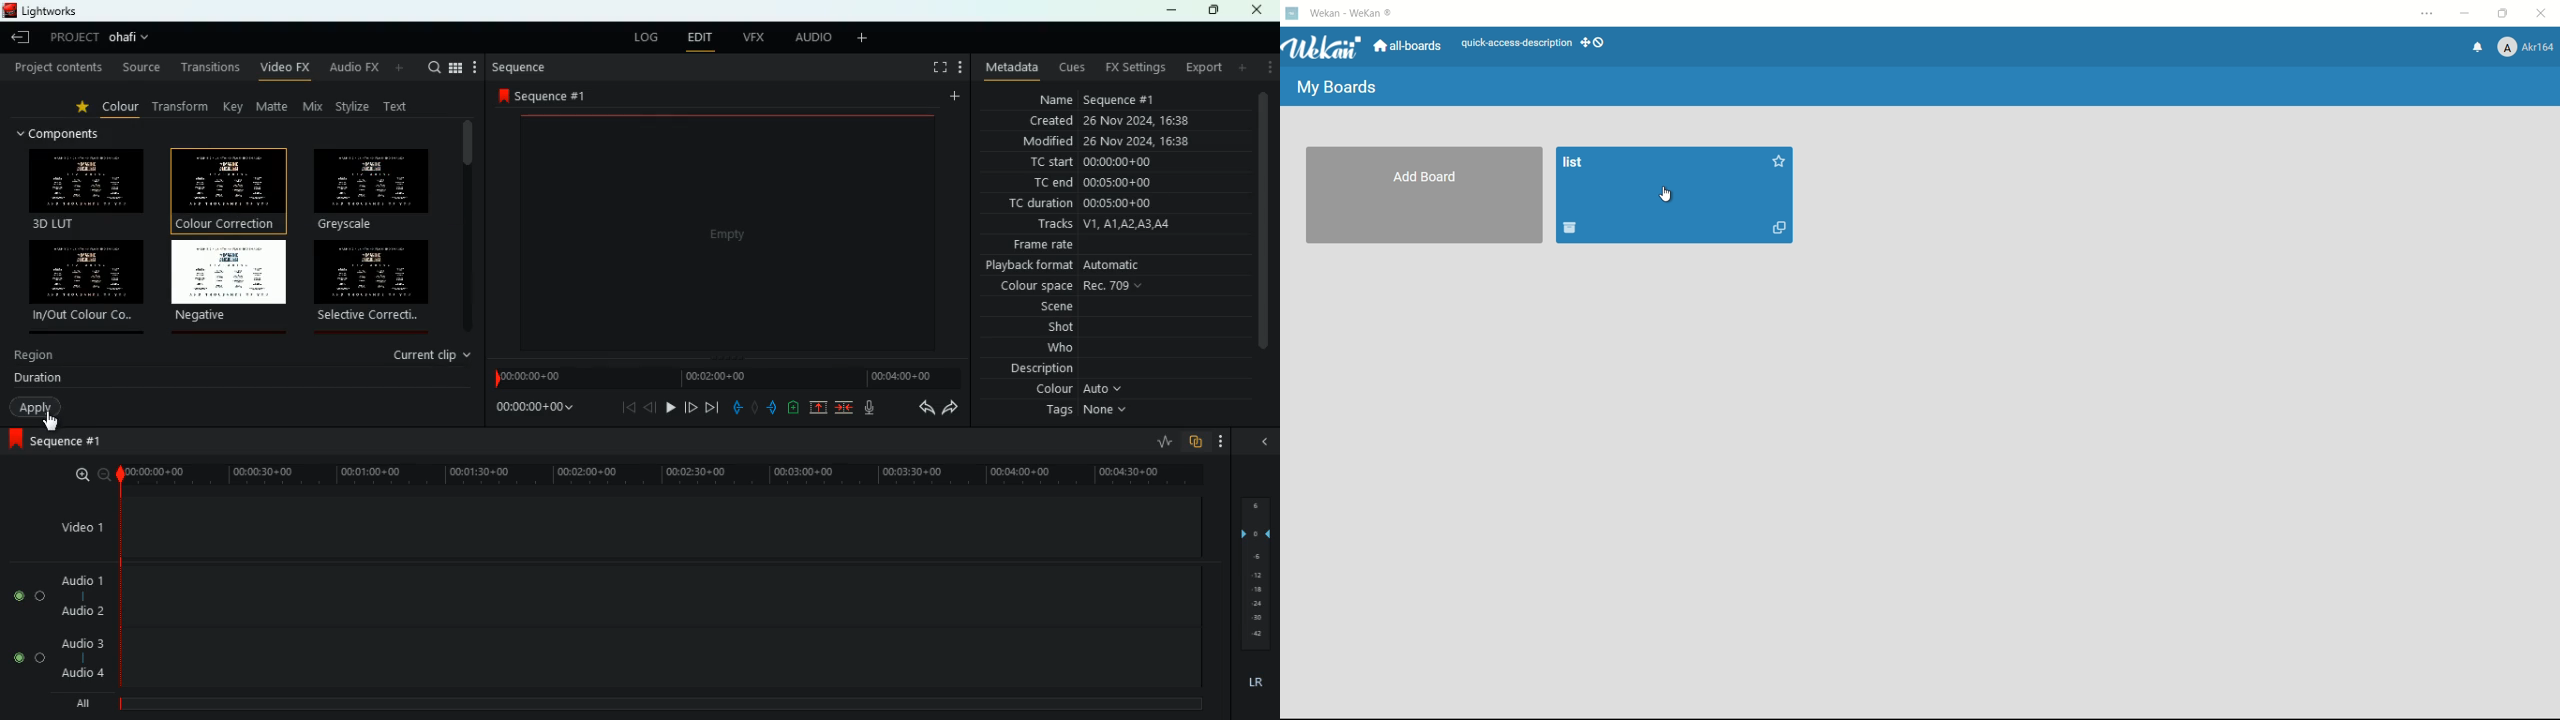  Describe the element at coordinates (8, 10) in the screenshot. I see `lightworks logo` at that location.